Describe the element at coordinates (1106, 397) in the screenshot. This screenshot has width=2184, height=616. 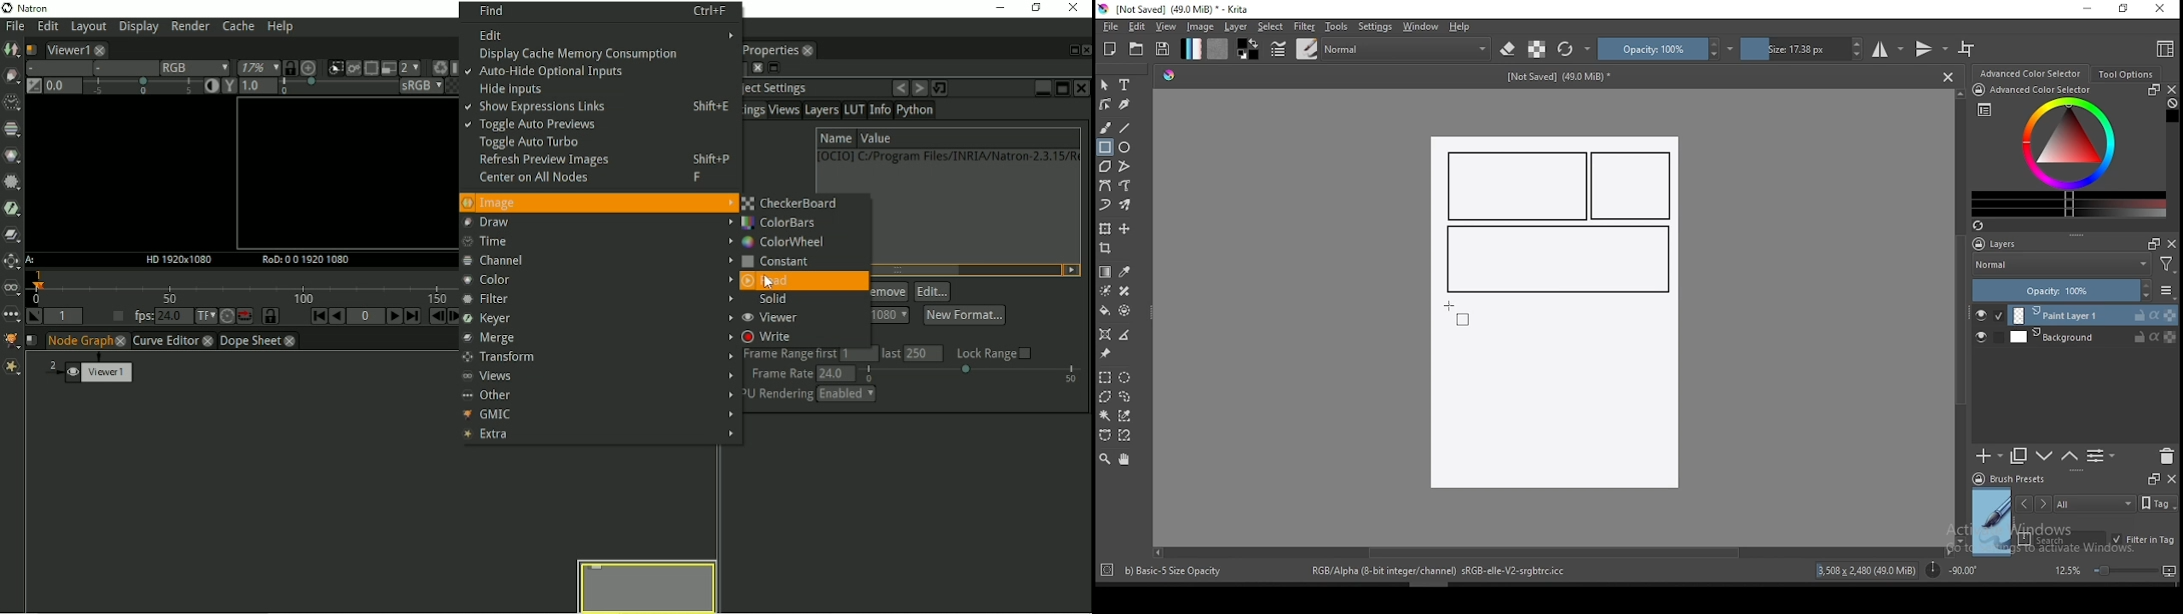
I see `polygon selection tool` at that location.